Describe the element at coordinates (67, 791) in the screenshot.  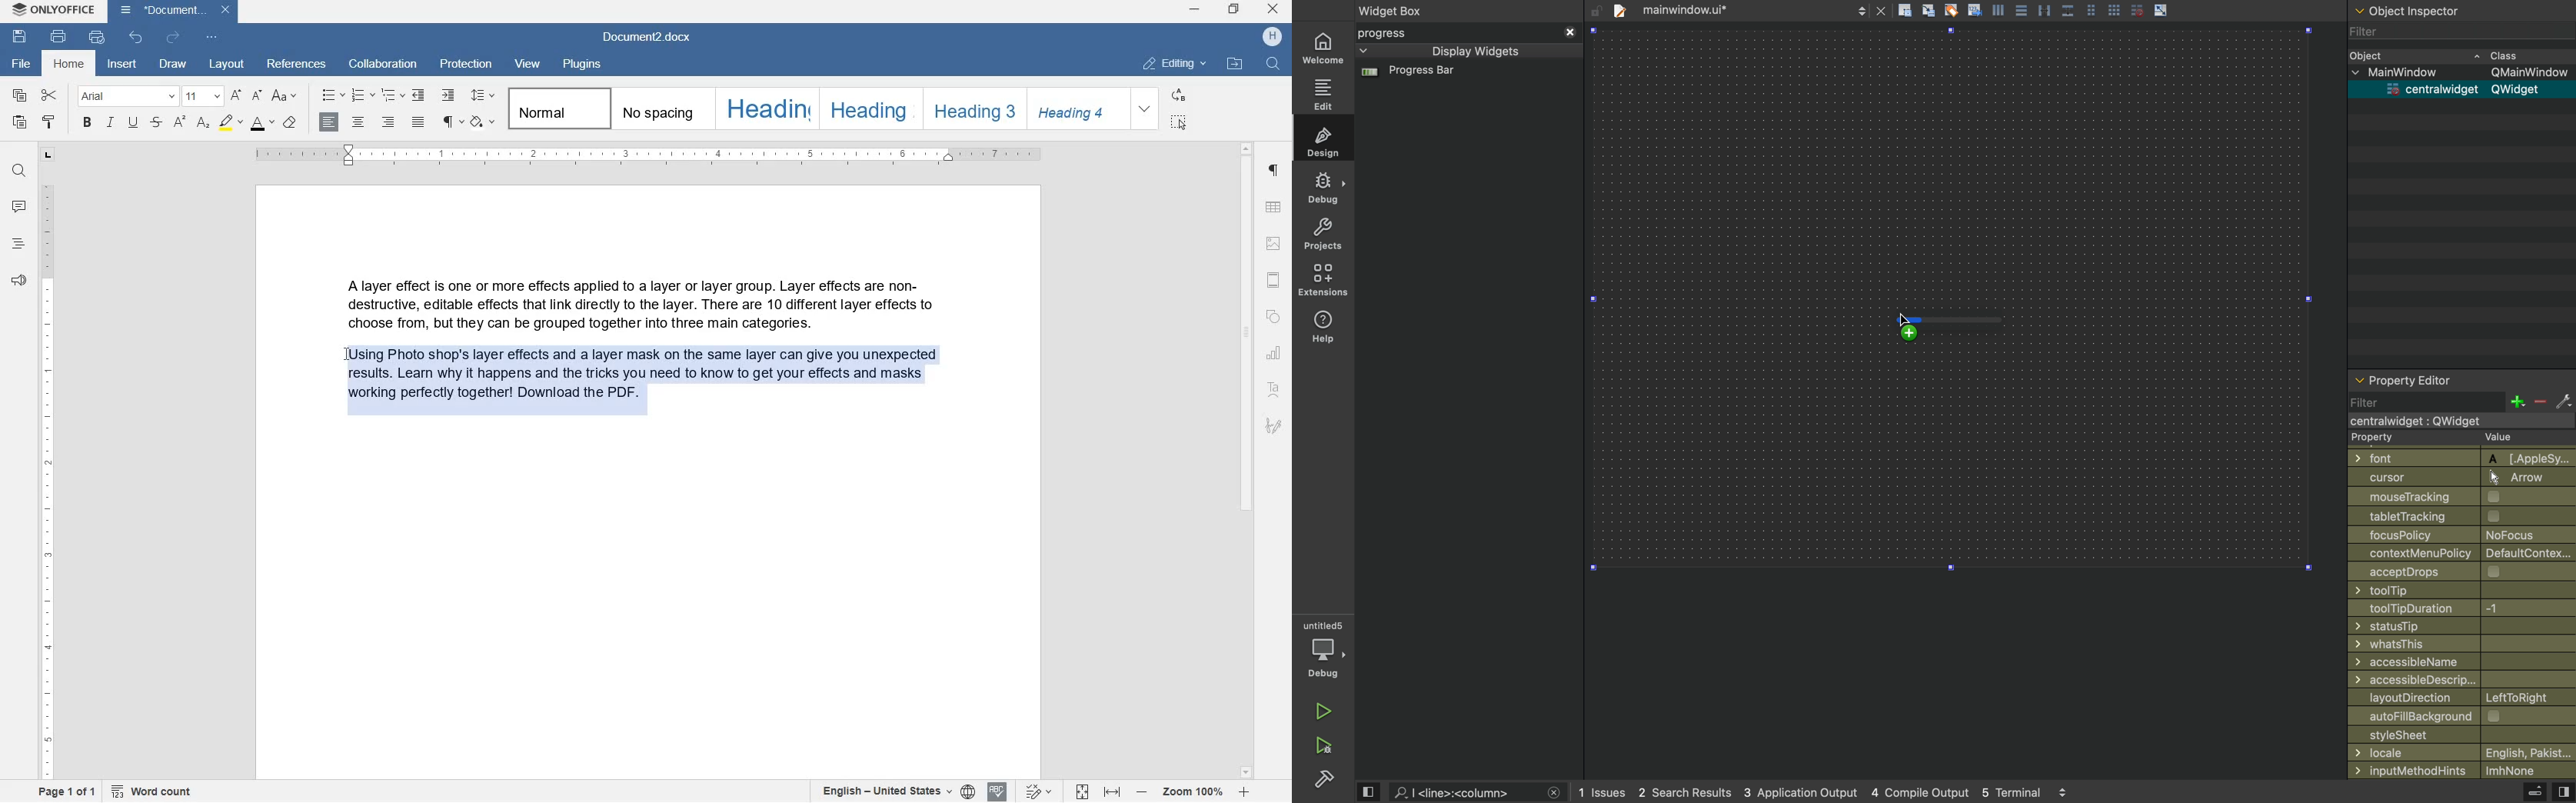
I see `PAGE 1 OF 1` at that location.